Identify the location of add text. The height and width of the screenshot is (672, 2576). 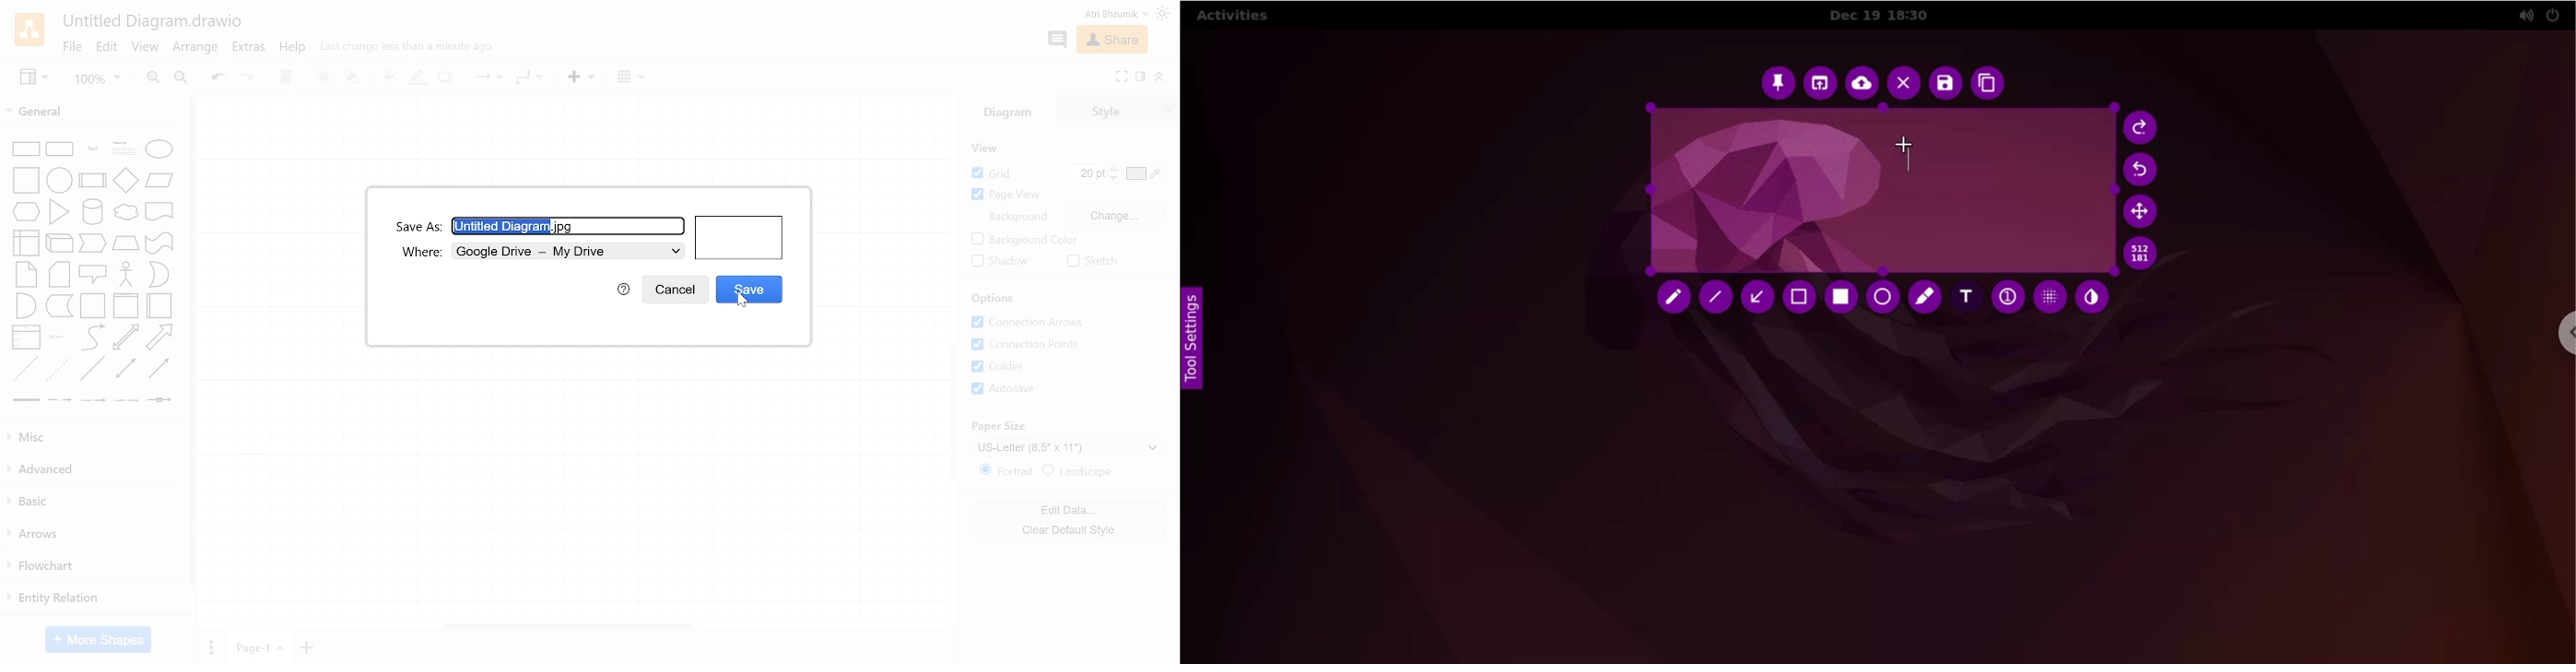
(1969, 296).